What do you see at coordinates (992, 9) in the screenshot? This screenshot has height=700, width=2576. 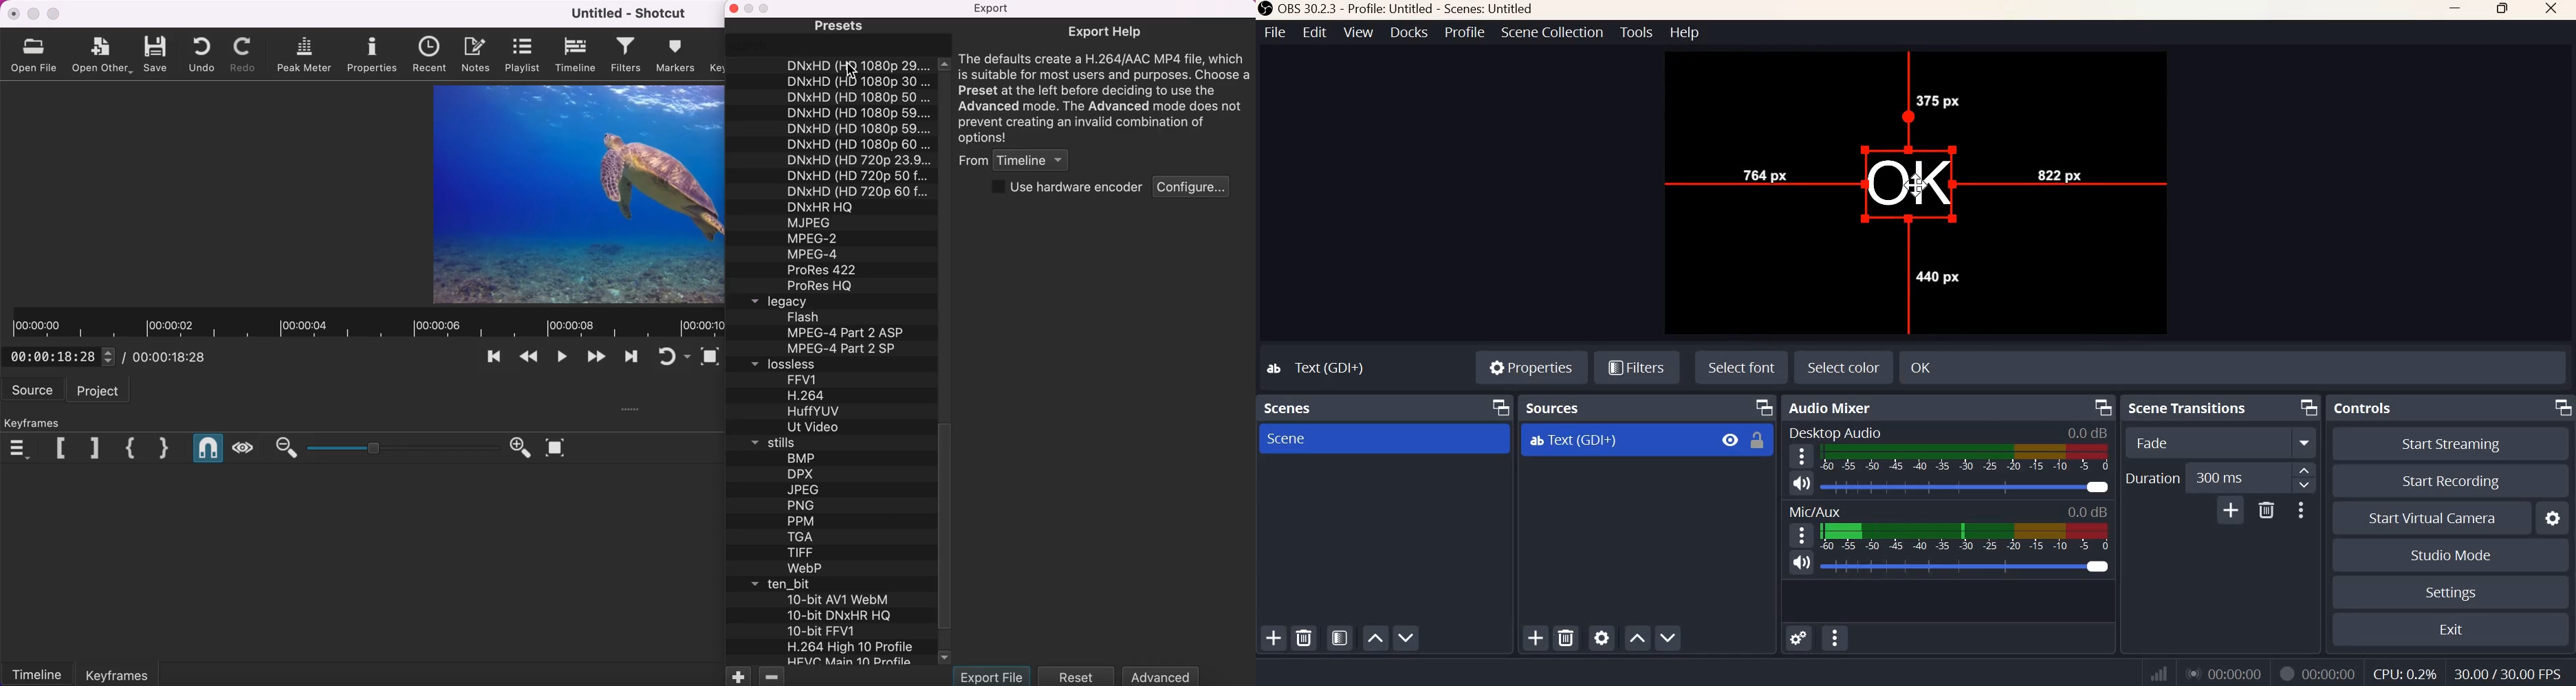 I see `Export` at bounding box center [992, 9].